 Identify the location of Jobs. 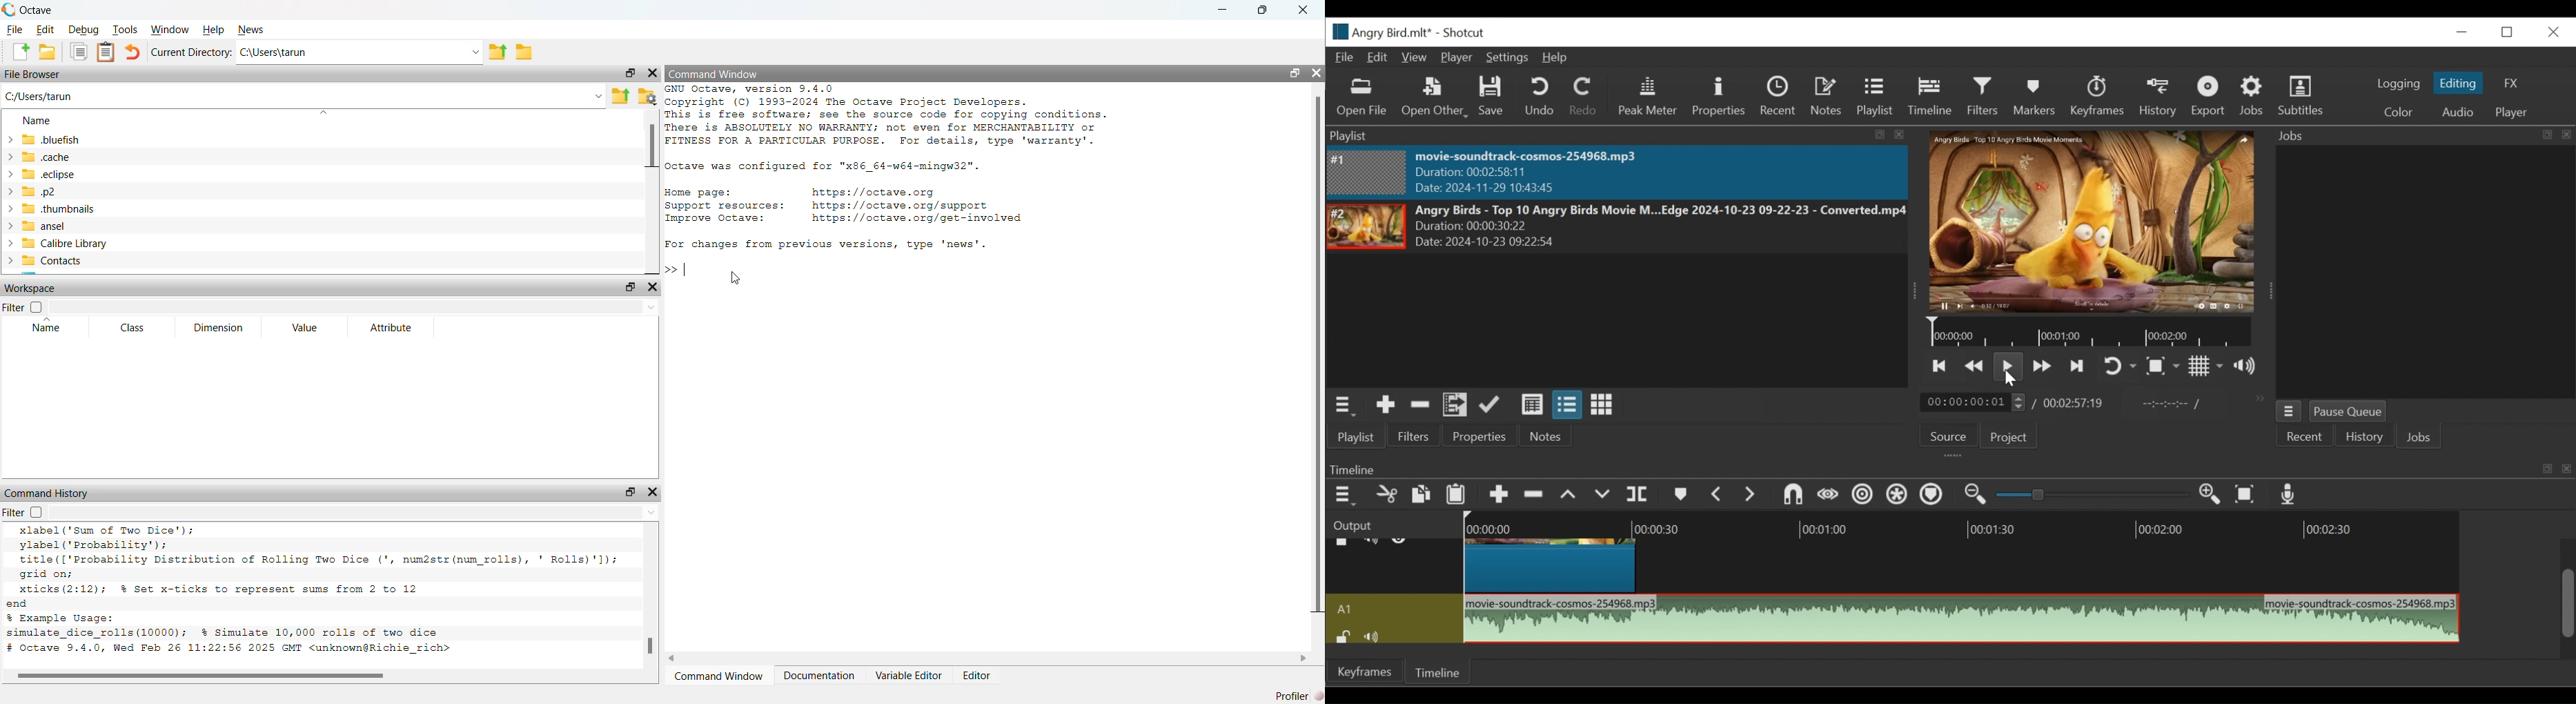
(2421, 437).